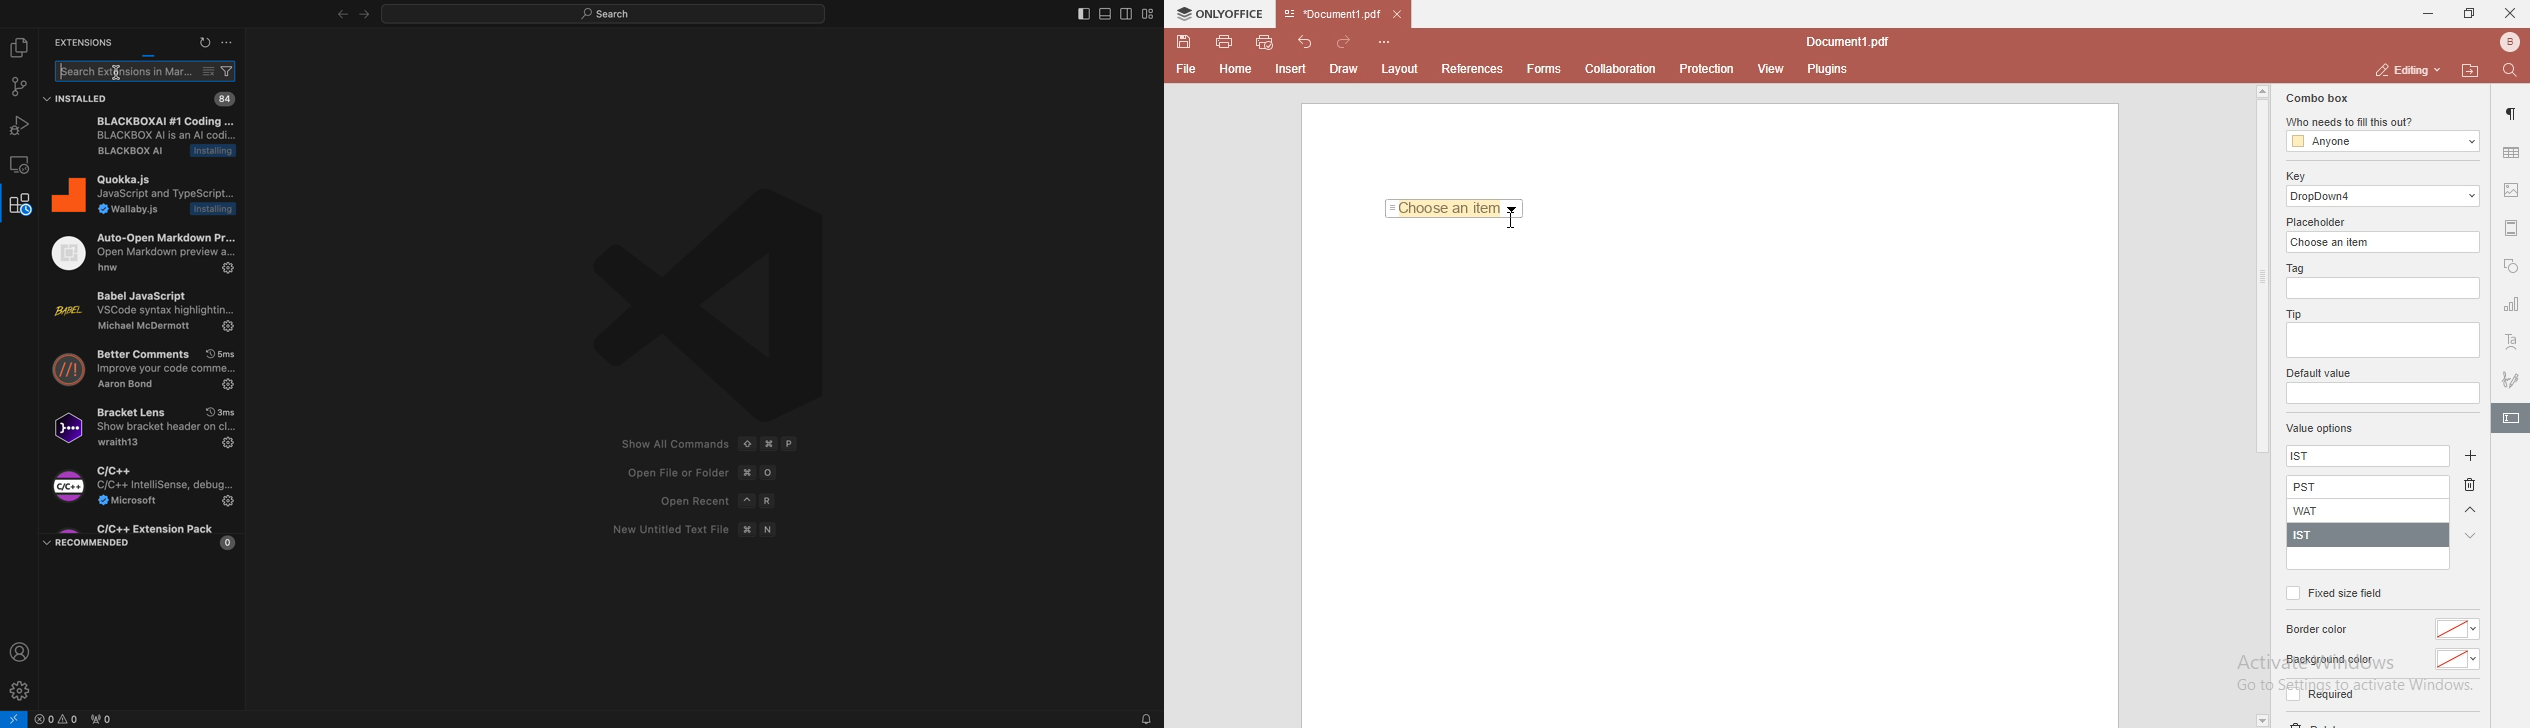 This screenshot has width=2548, height=728. Describe the element at coordinates (19, 204) in the screenshot. I see `extensions` at that location.